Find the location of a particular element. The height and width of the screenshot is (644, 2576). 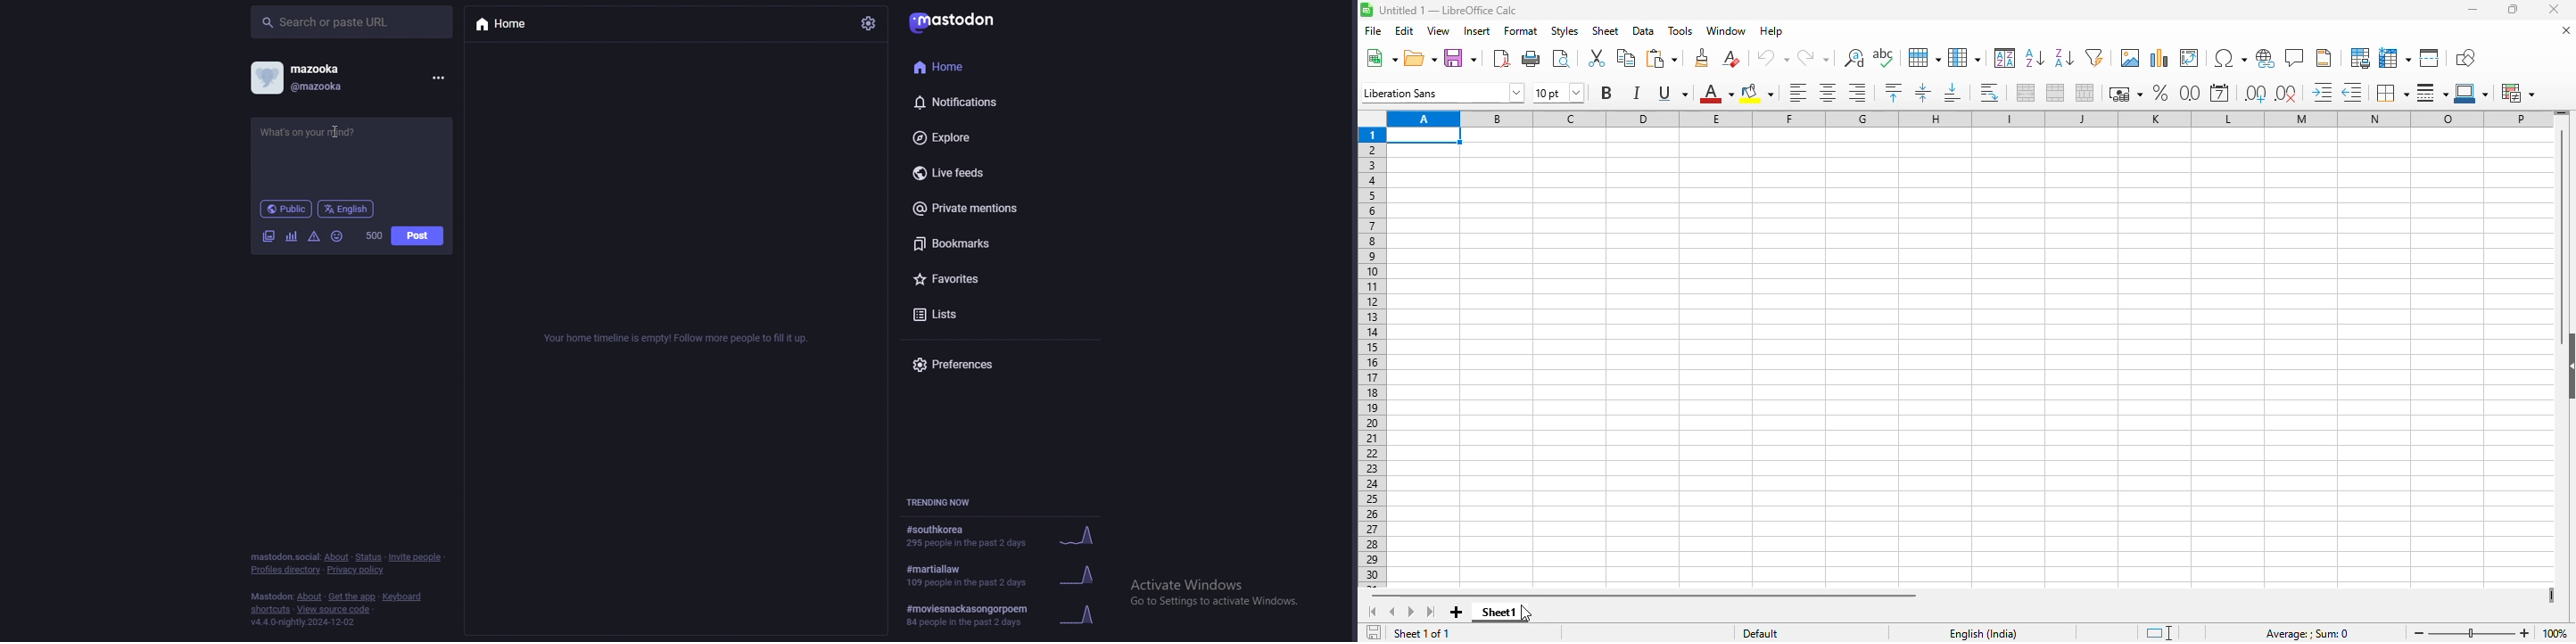

bold is located at coordinates (1606, 92).